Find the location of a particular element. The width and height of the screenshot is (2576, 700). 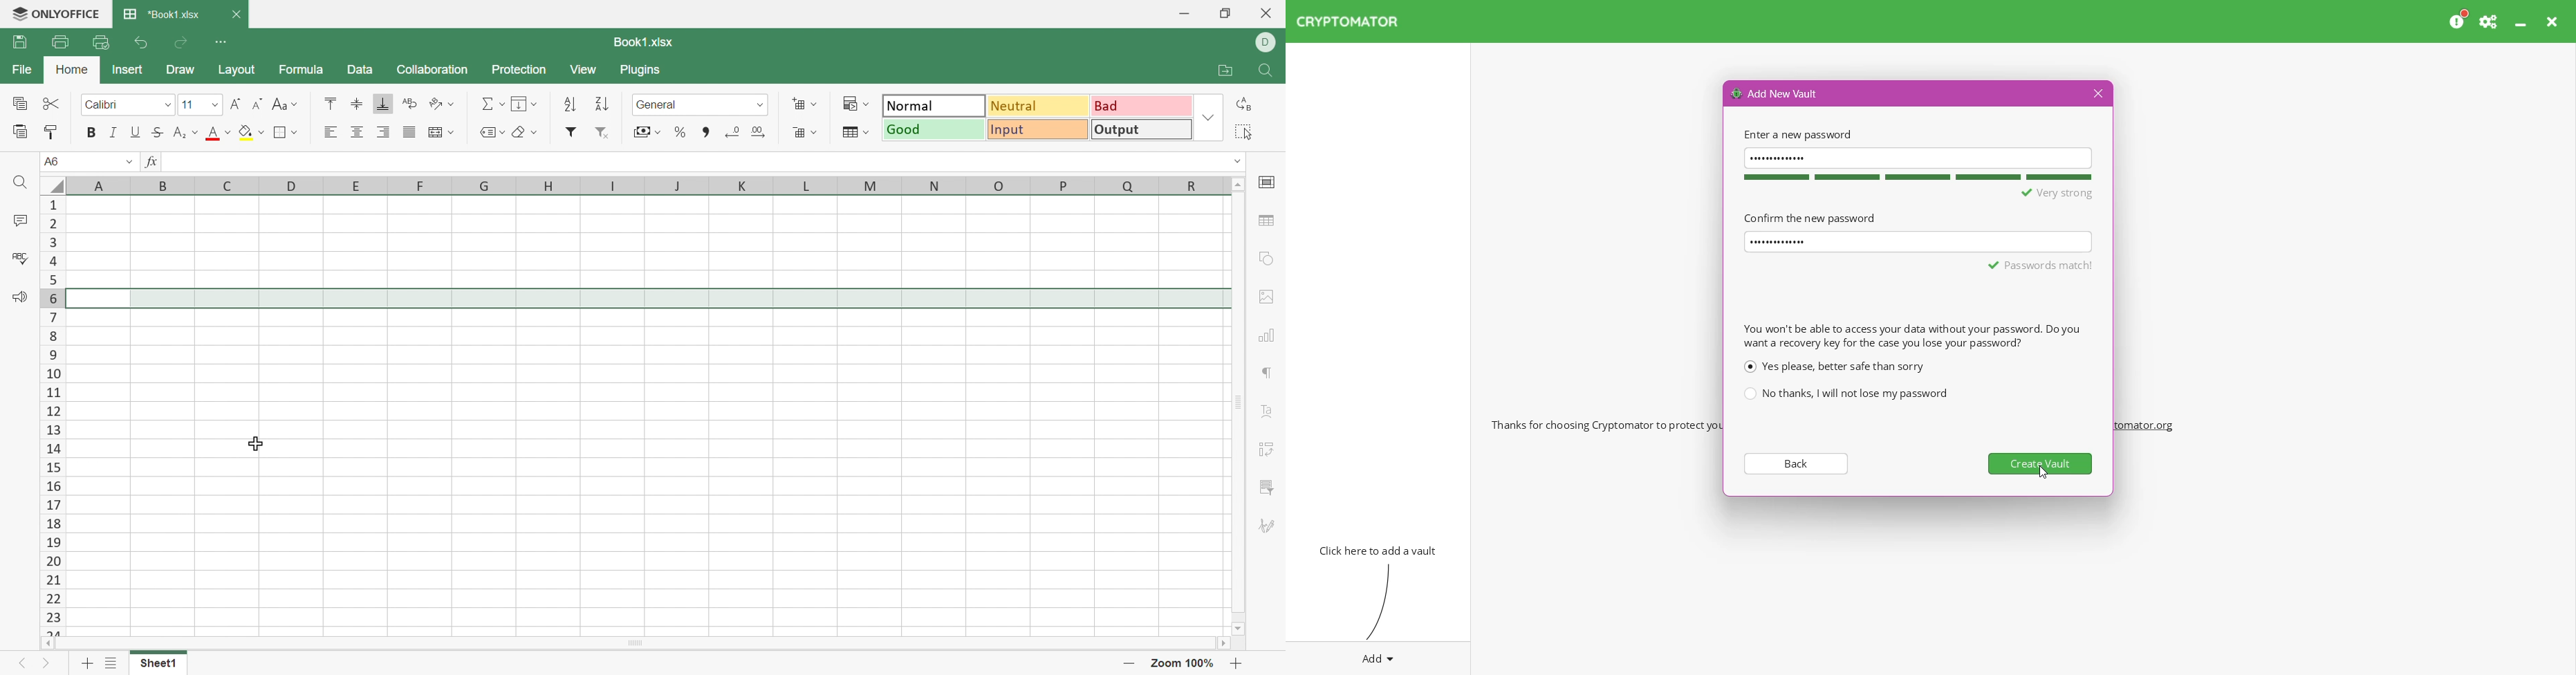

Strikethrough is located at coordinates (159, 133).